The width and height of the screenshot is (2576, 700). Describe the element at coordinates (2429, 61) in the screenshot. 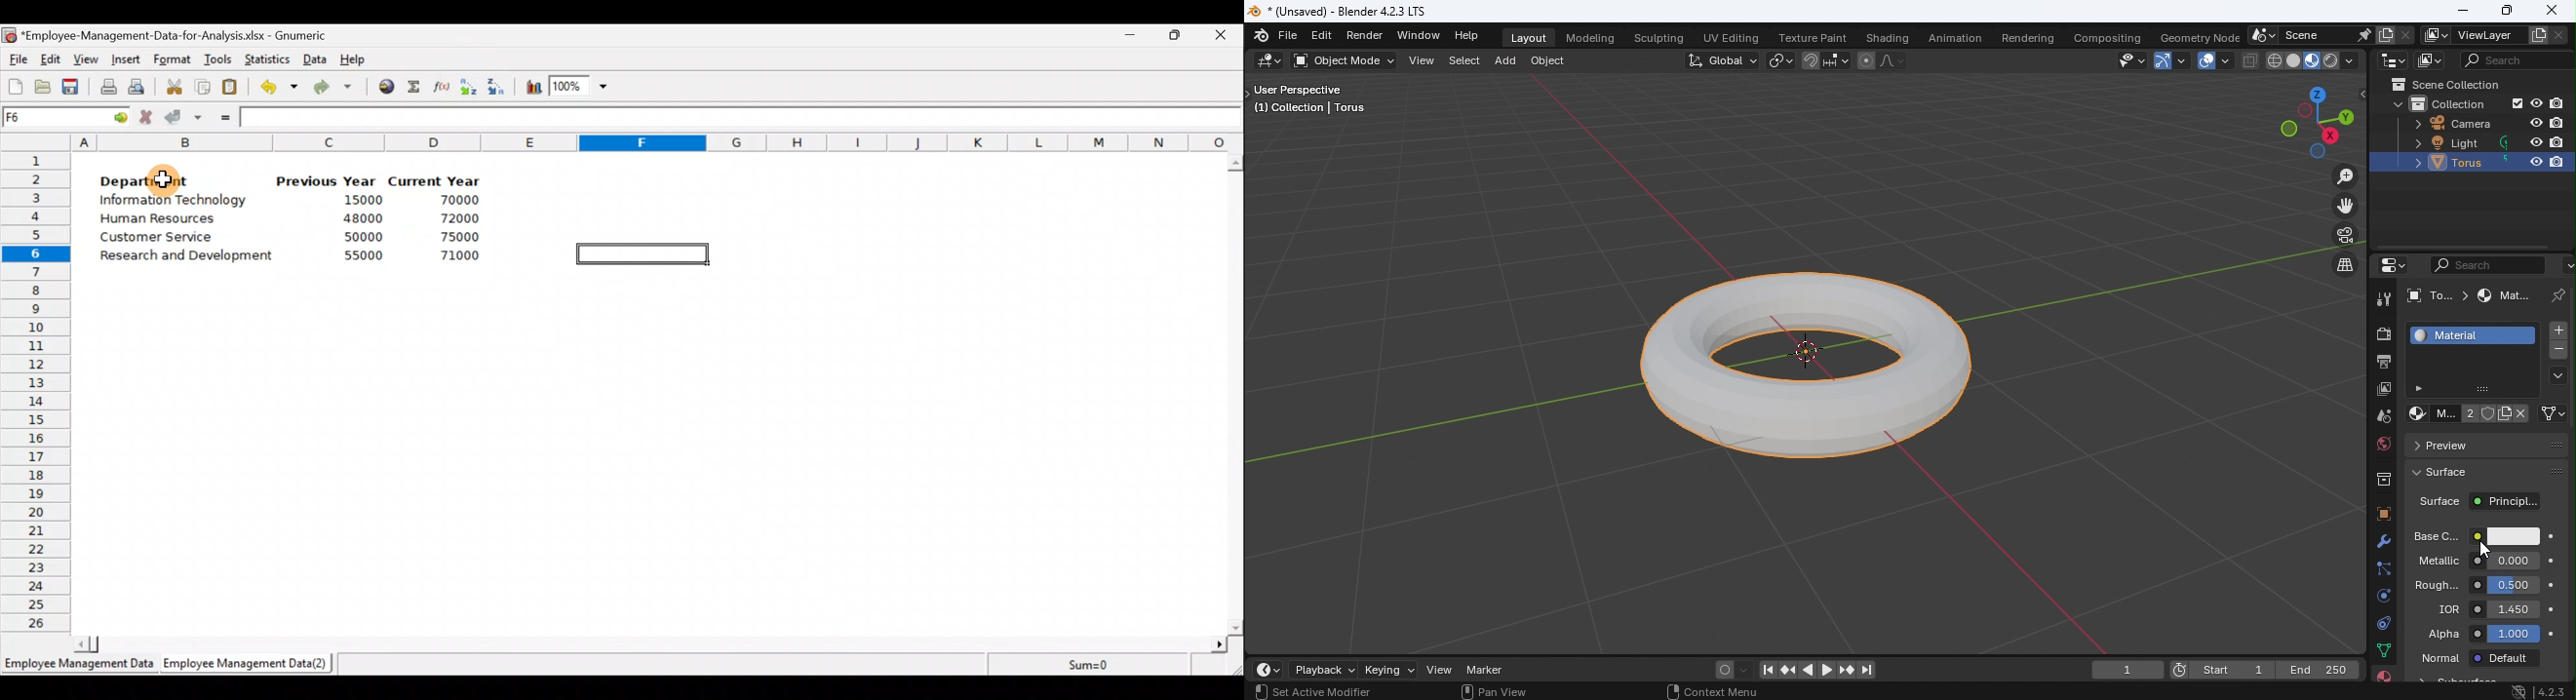

I see `Display mode` at that location.